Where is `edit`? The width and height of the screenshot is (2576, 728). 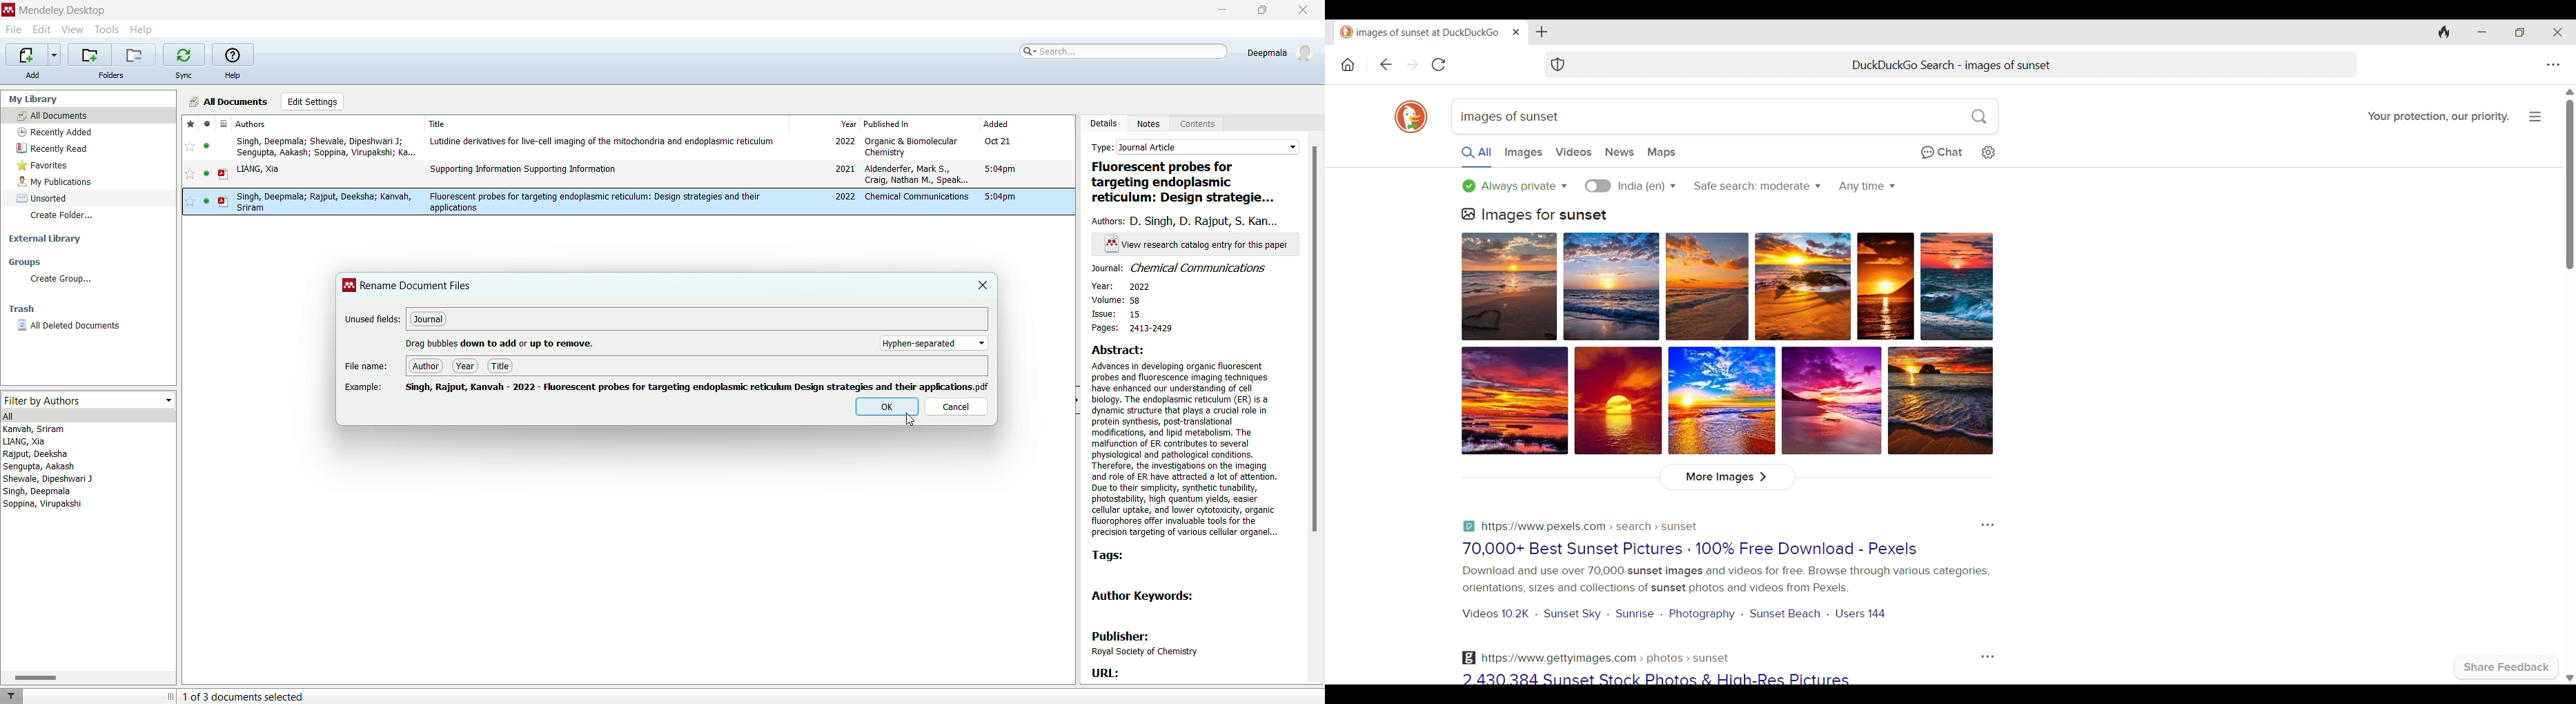
edit is located at coordinates (43, 30).